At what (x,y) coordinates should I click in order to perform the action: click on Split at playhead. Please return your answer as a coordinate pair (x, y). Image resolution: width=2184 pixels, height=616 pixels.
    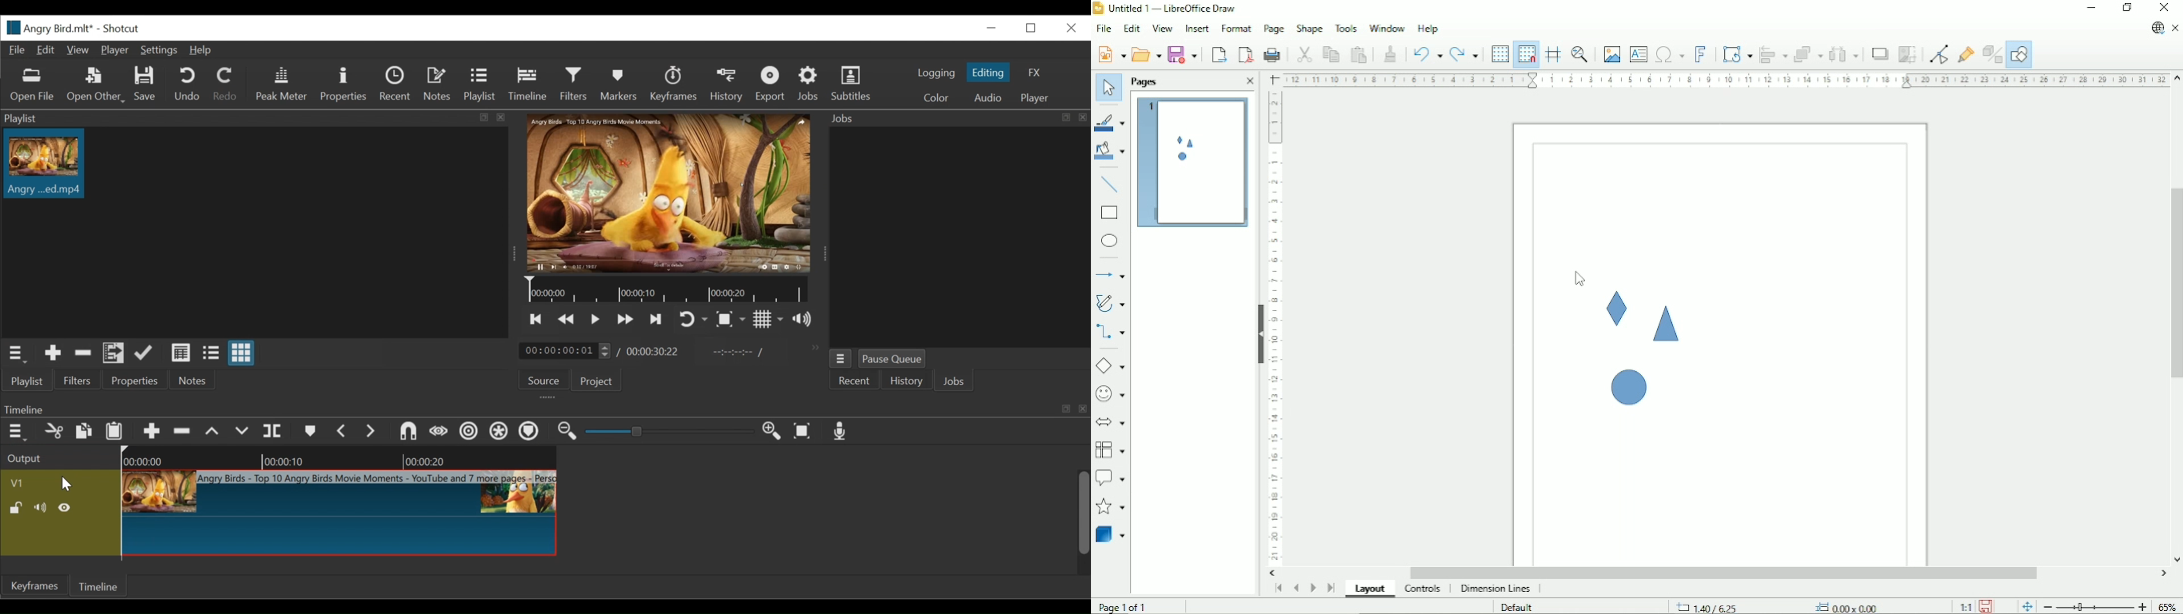
    Looking at the image, I should click on (273, 433).